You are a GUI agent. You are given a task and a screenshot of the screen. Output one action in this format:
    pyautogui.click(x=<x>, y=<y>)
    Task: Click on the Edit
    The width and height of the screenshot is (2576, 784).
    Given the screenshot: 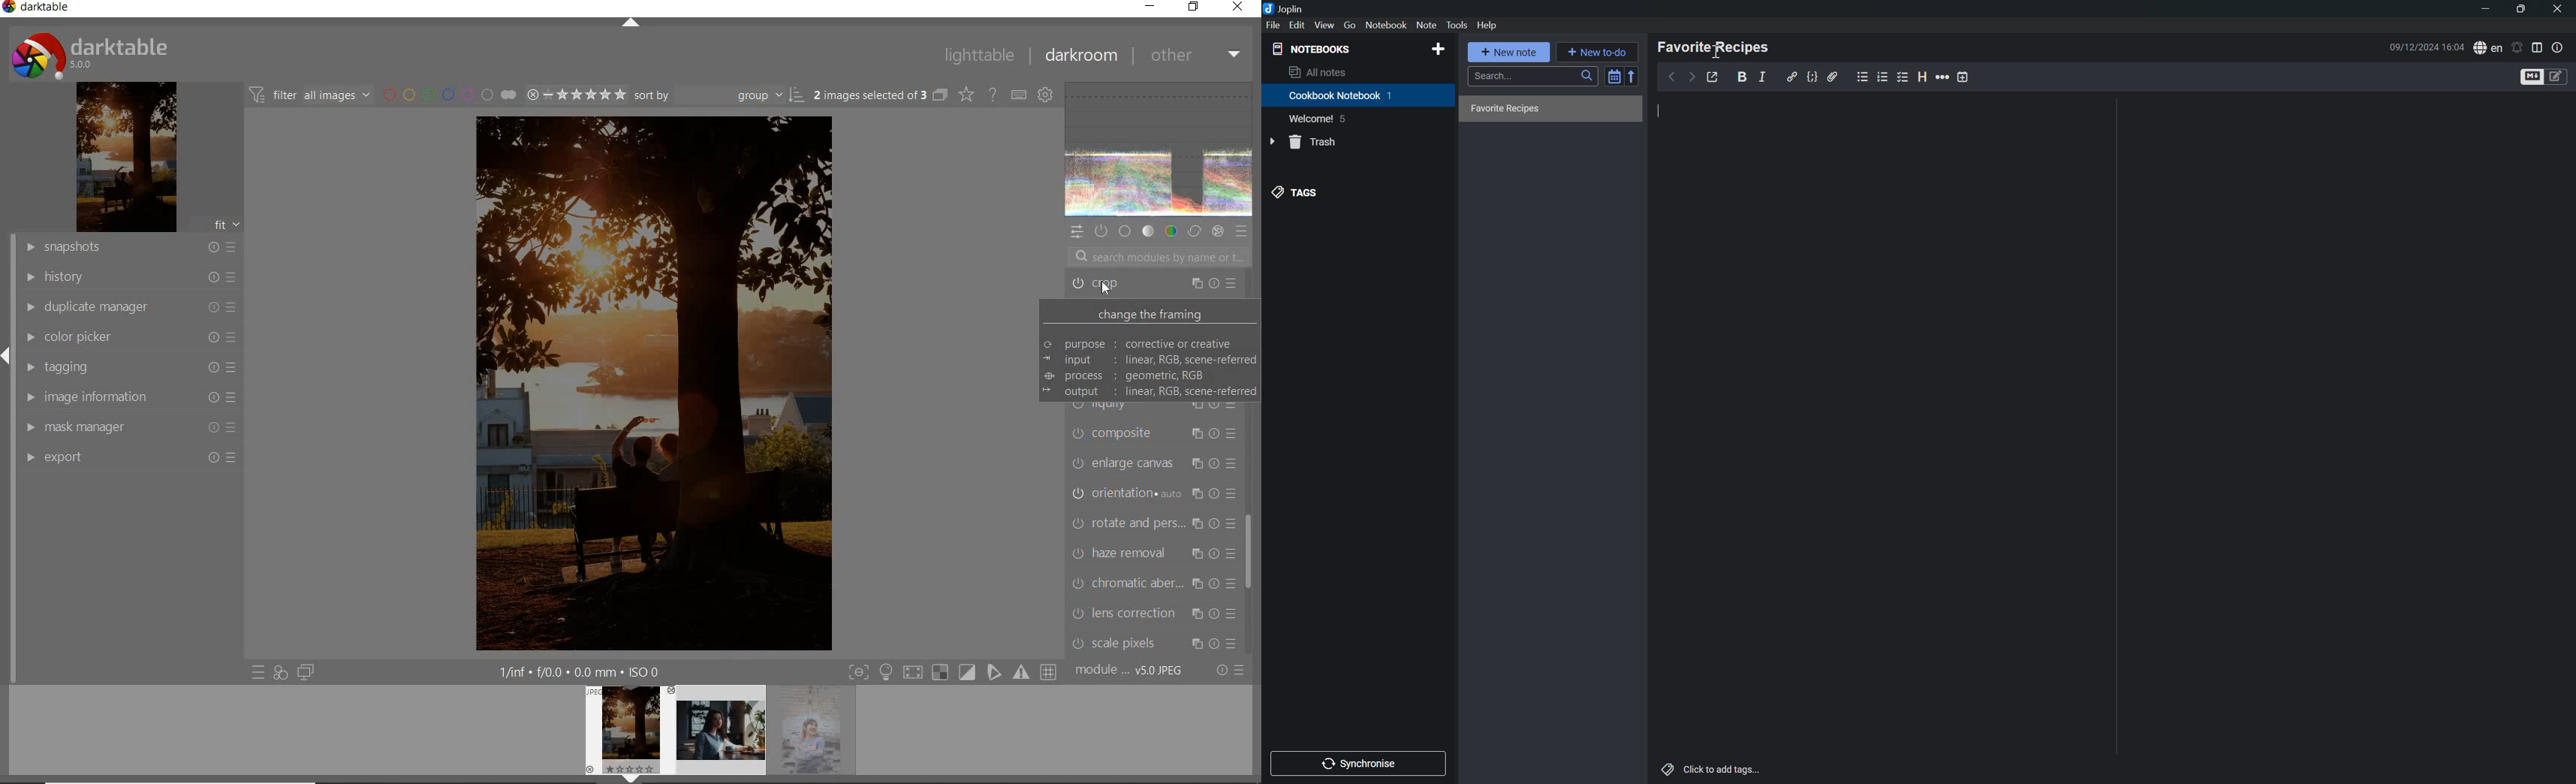 What is the action you would take?
    pyautogui.click(x=1297, y=25)
    